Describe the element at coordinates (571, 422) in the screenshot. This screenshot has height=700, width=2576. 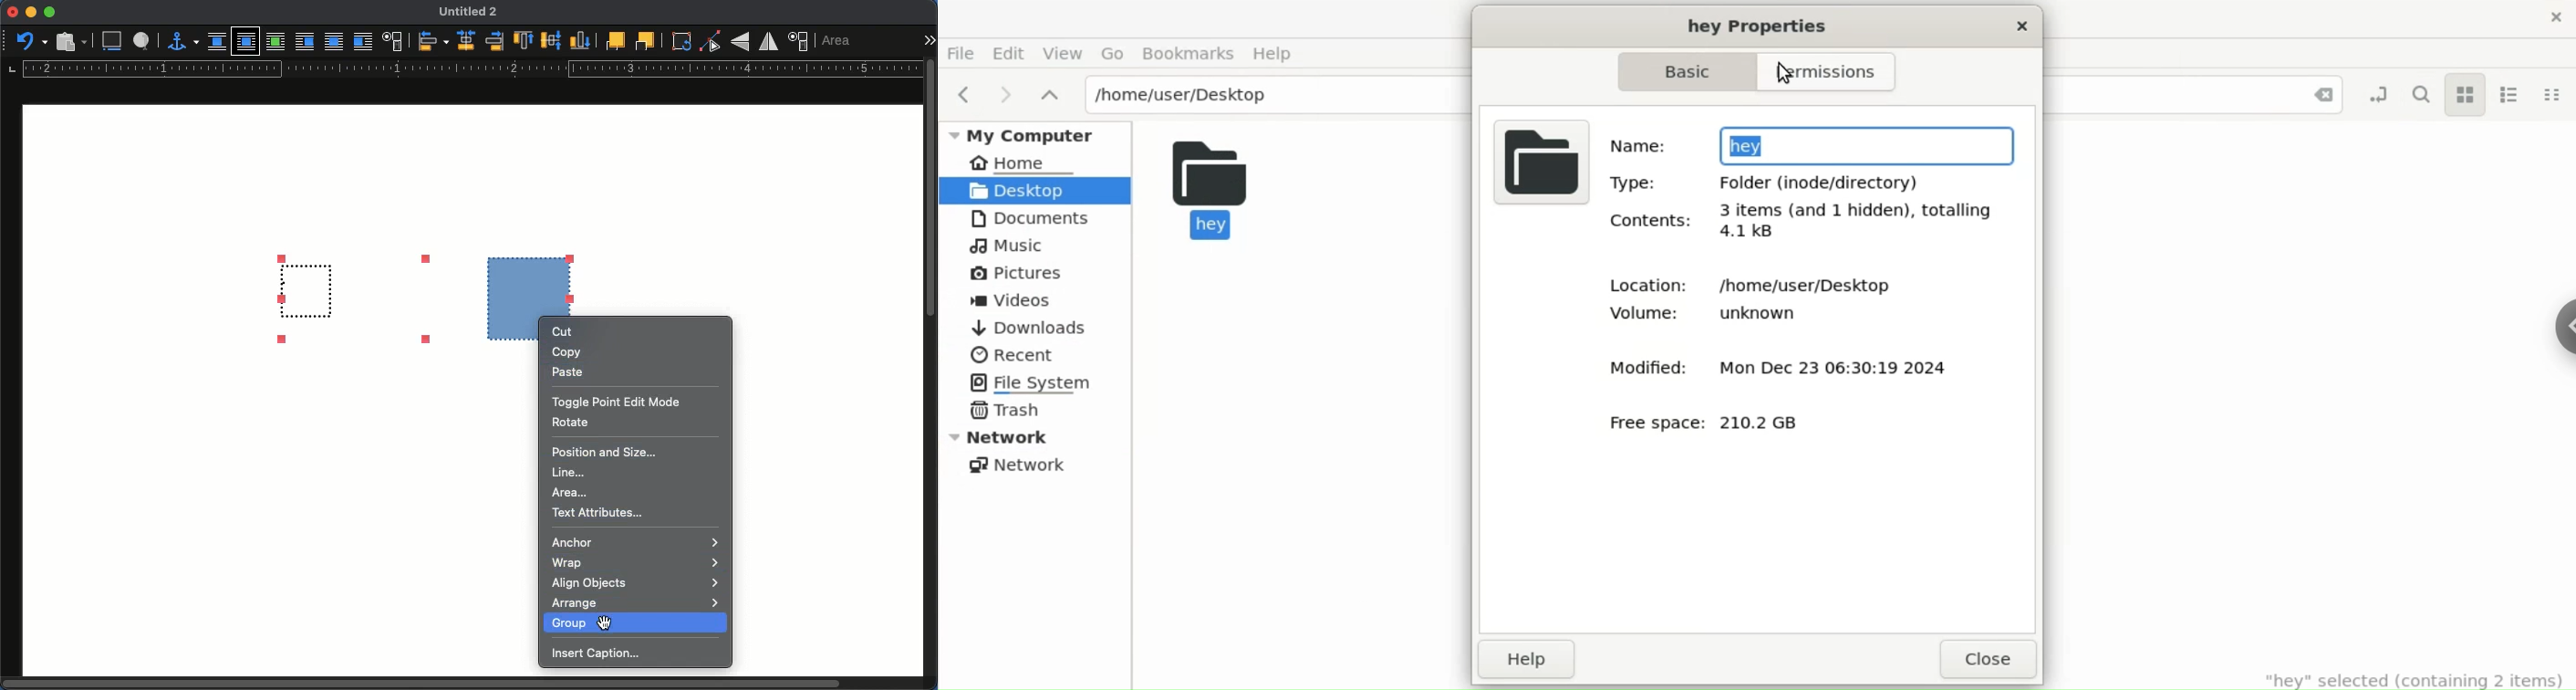
I see `rotate` at that location.